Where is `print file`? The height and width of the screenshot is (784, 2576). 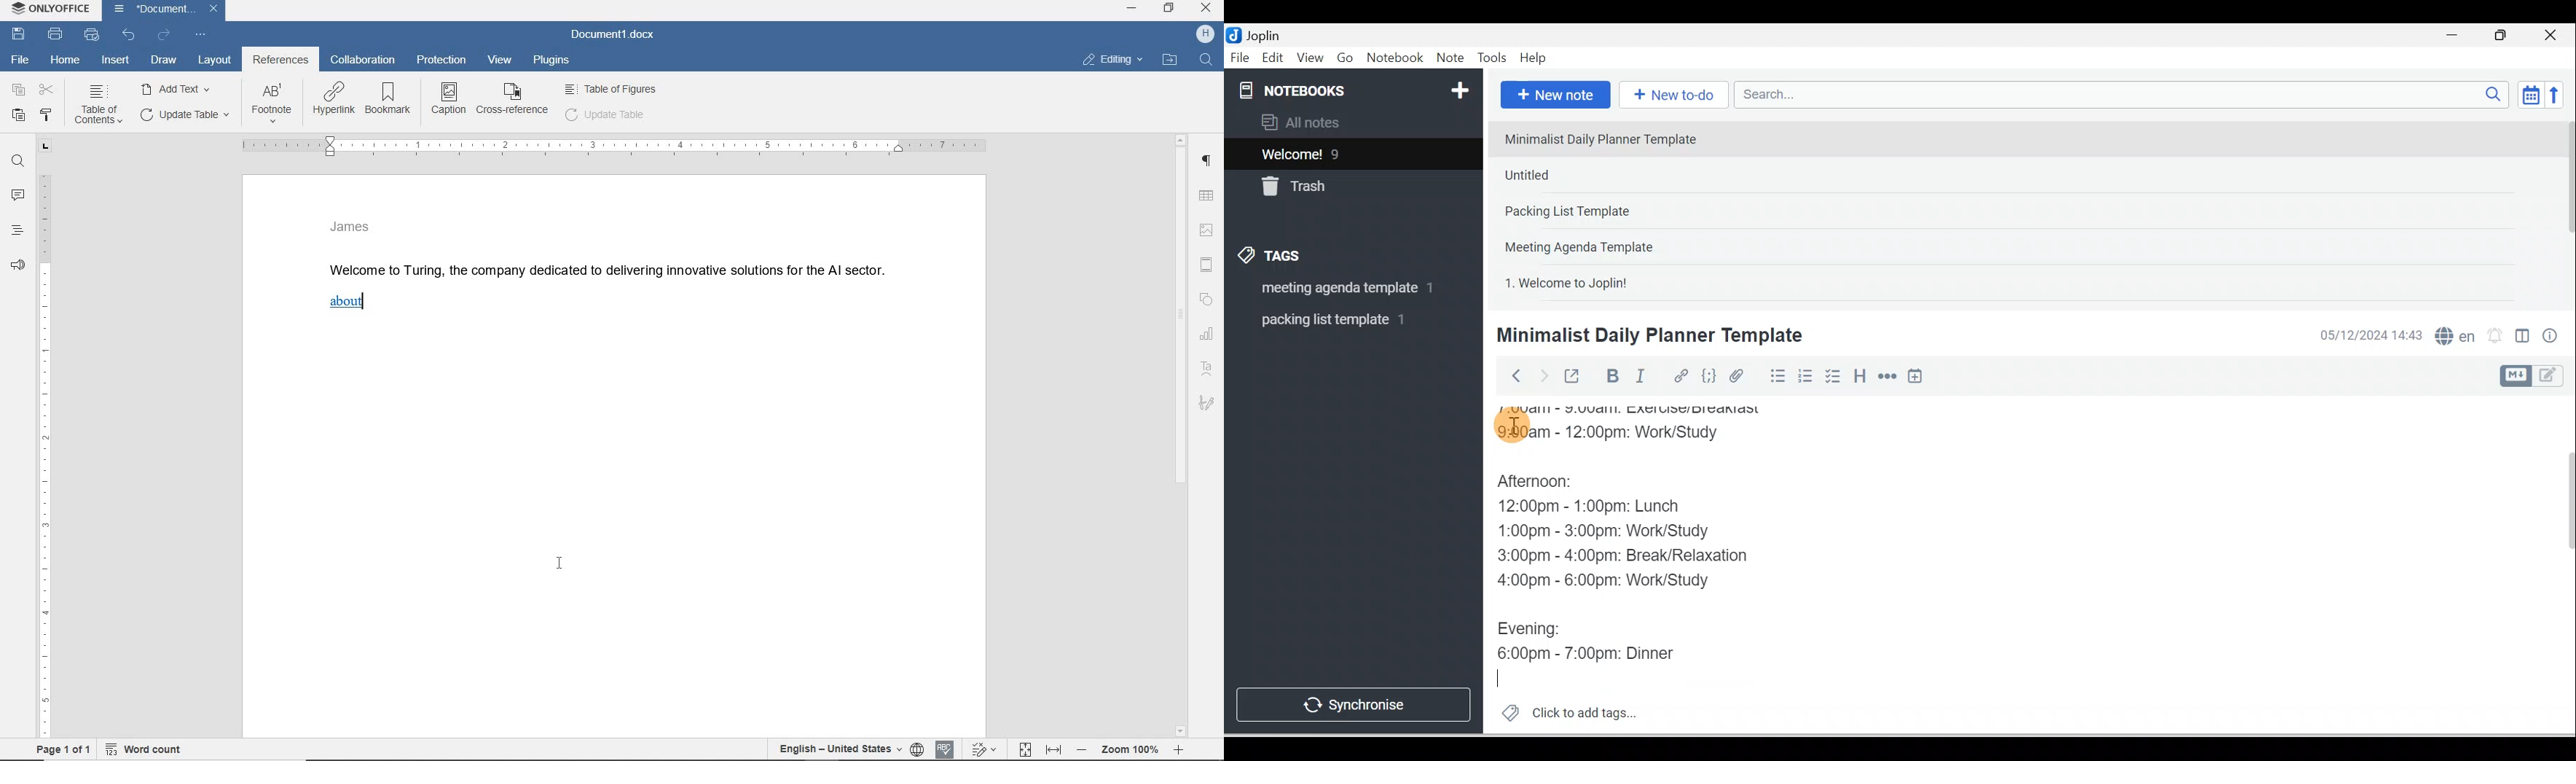
print file is located at coordinates (56, 35).